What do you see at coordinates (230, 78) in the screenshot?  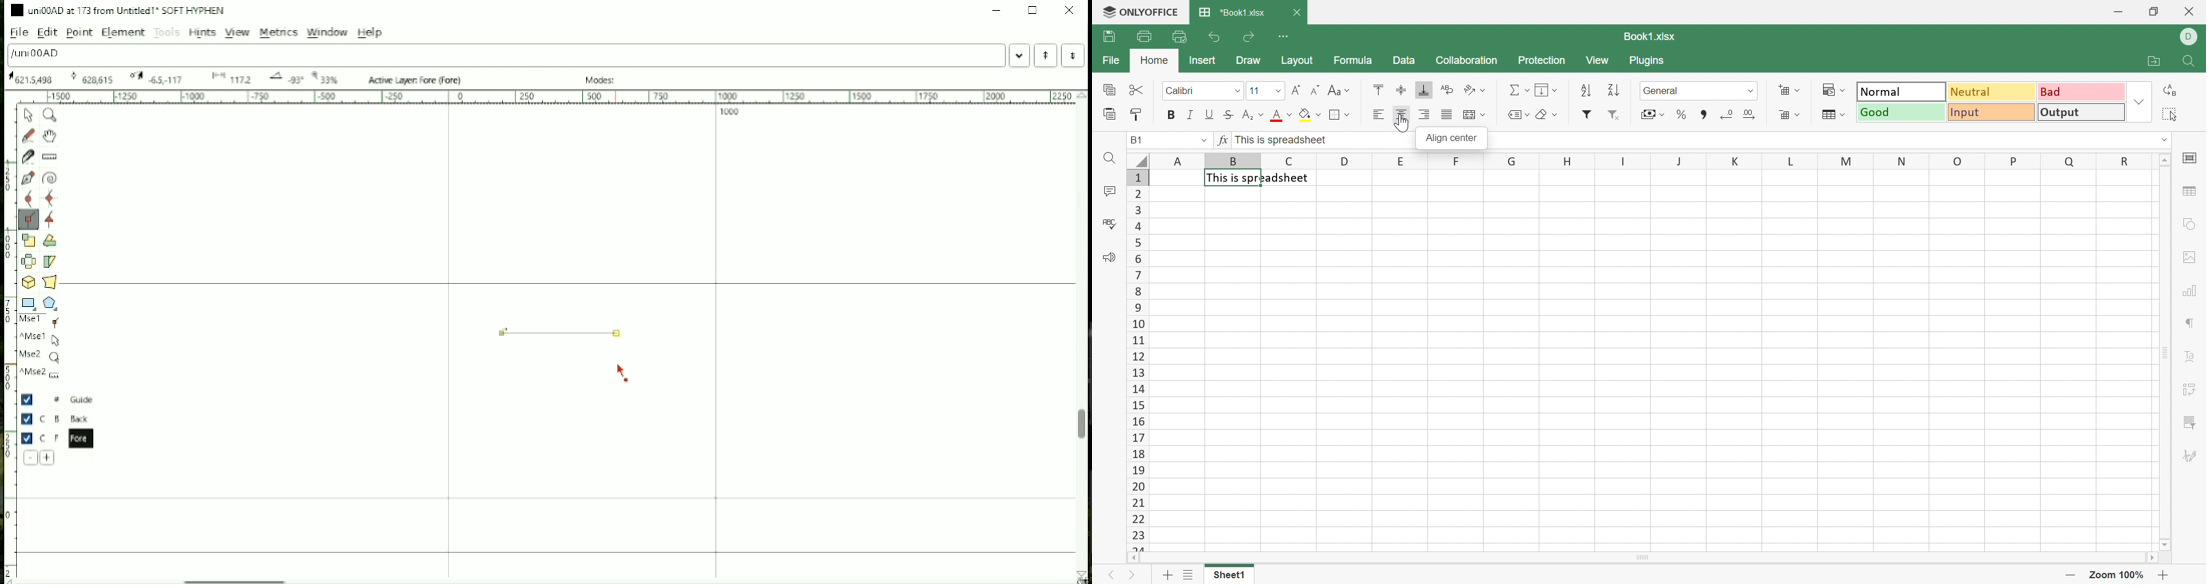 I see `173 Oxad U+00AD "uni00AD" SOFT HYPHEN` at bounding box center [230, 78].